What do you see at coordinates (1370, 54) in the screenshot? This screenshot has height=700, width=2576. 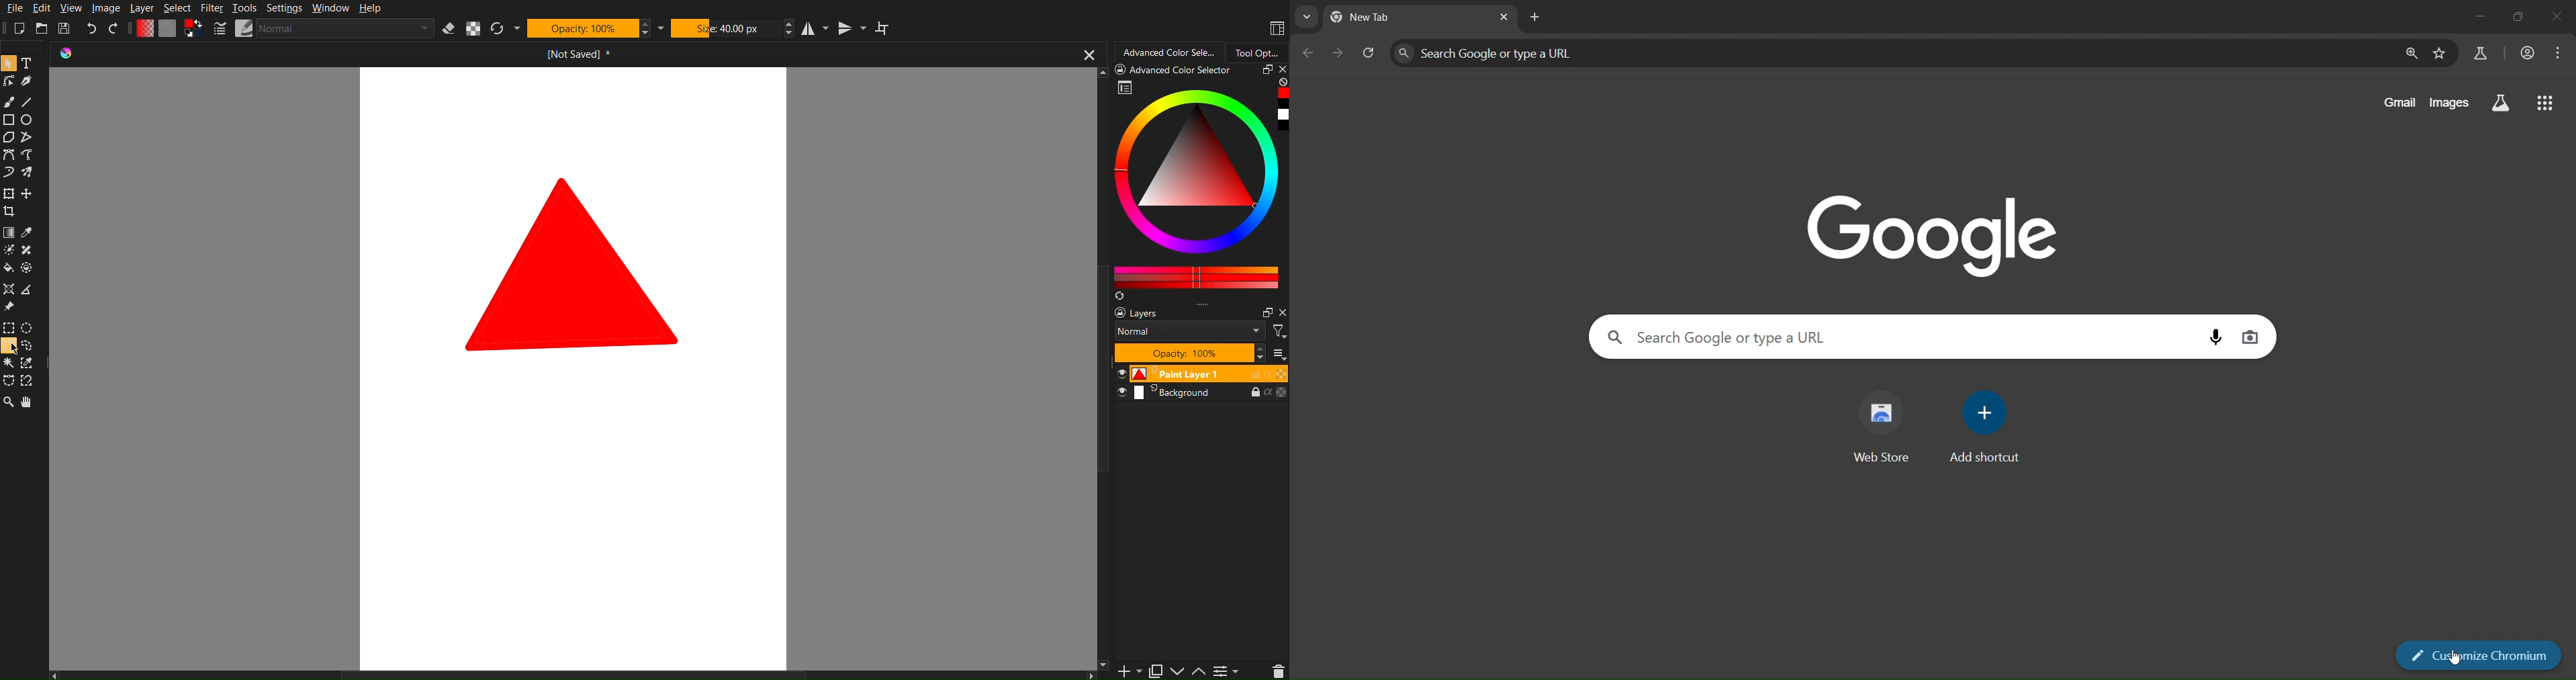 I see `reload page` at bounding box center [1370, 54].